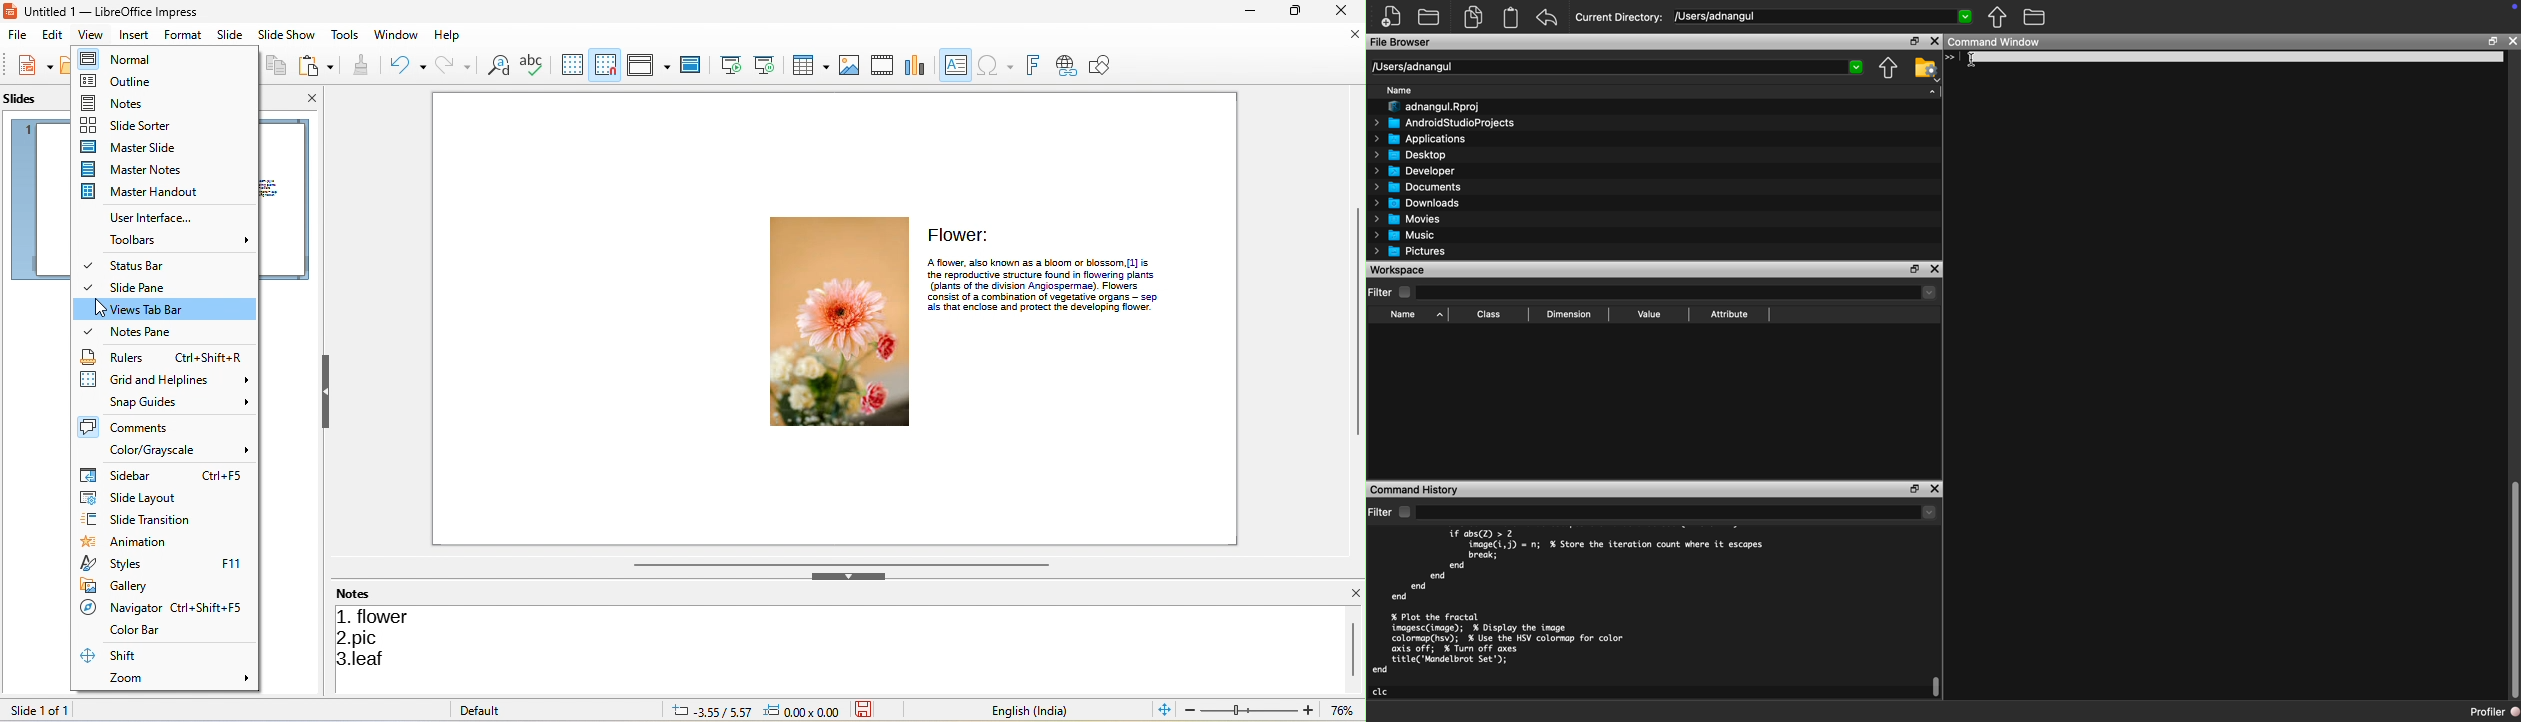  Describe the element at coordinates (2494, 713) in the screenshot. I see `Profiler` at that location.